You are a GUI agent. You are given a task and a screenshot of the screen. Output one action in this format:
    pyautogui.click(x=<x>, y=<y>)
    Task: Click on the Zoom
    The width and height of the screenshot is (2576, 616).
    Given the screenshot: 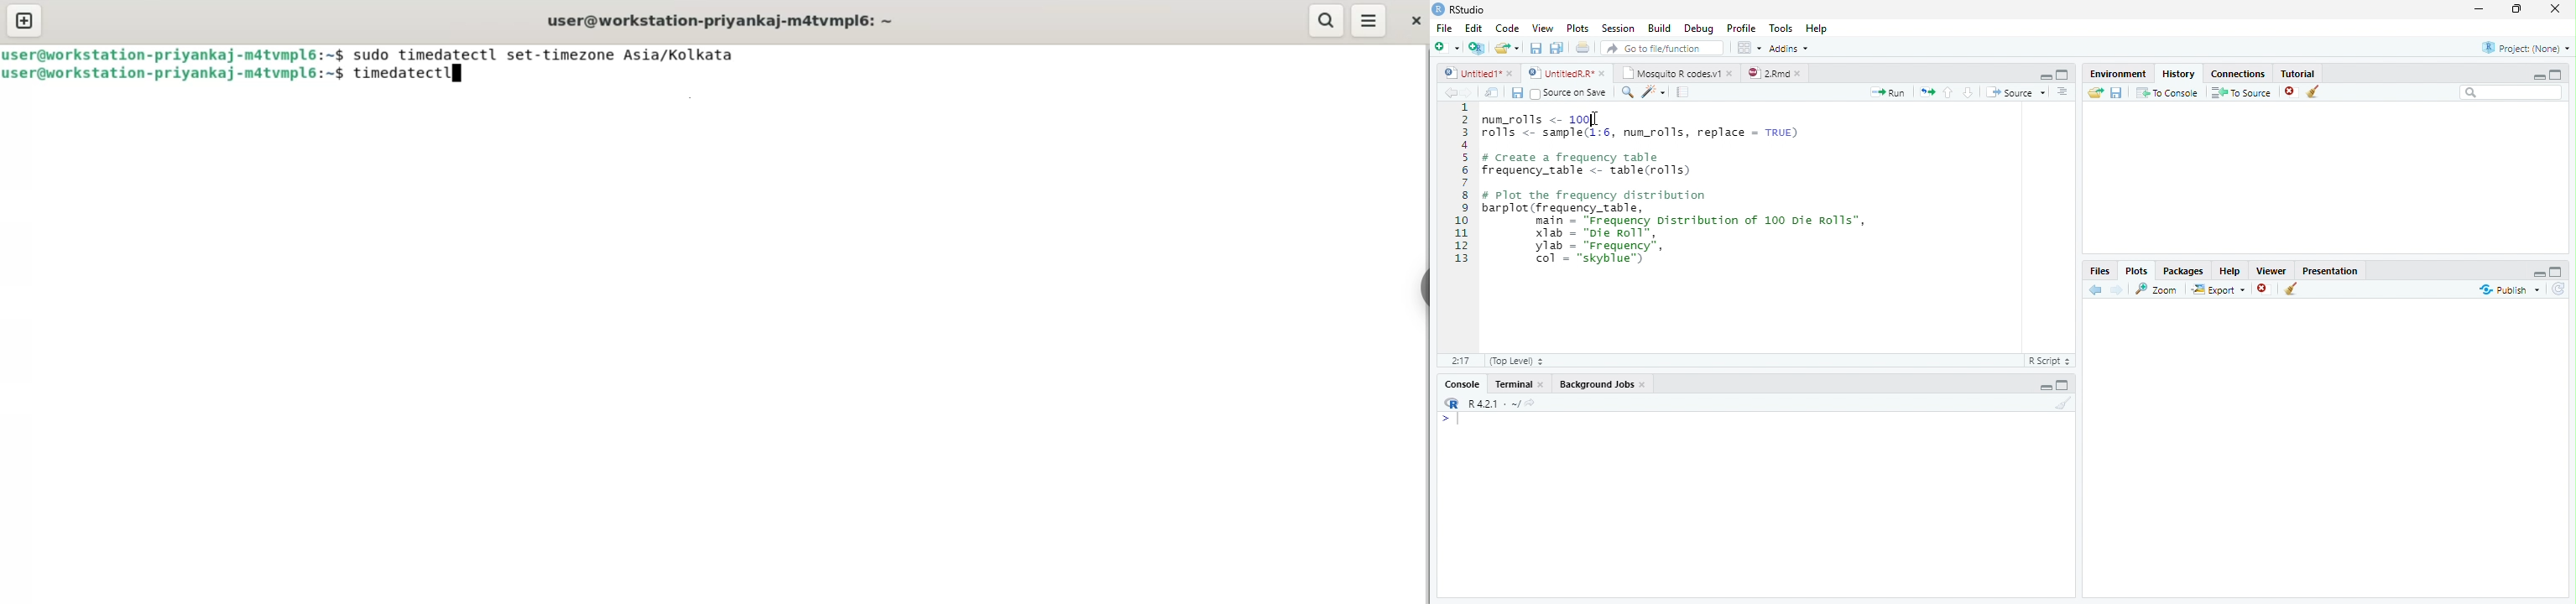 What is the action you would take?
    pyautogui.click(x=2158, y=289)
    